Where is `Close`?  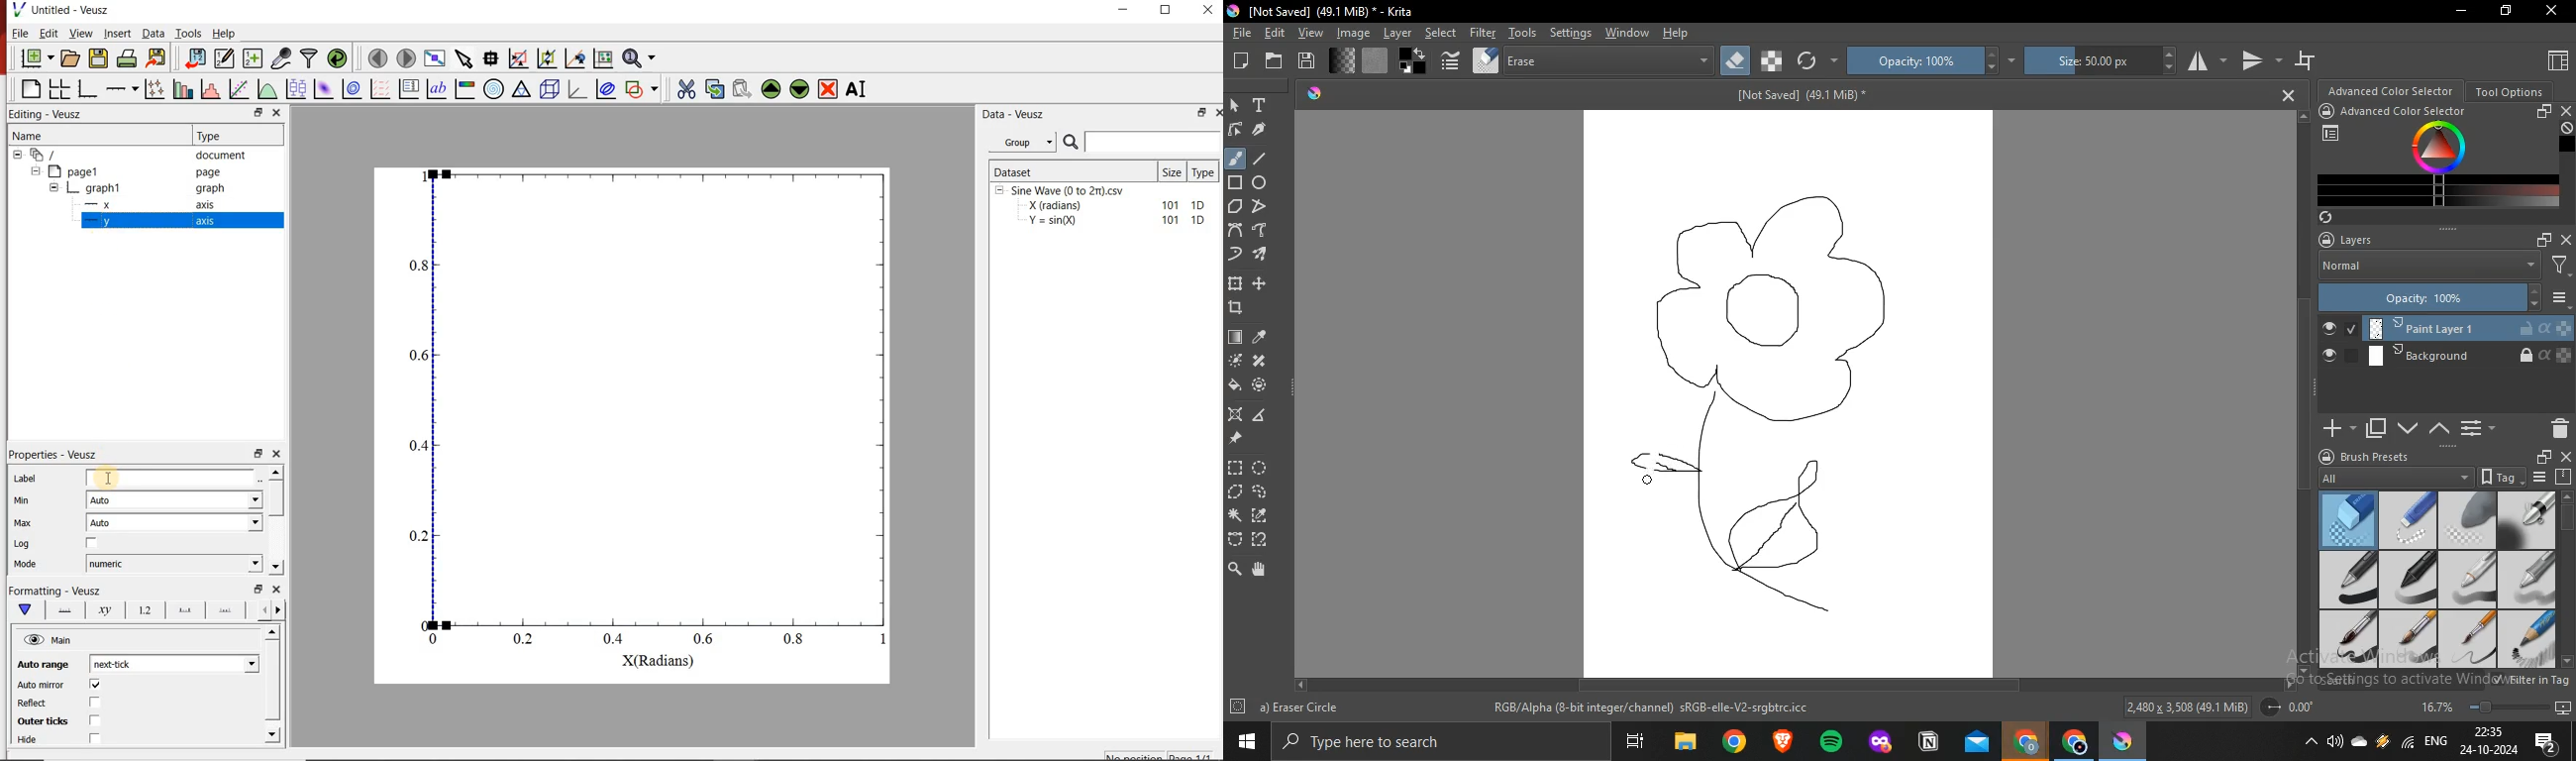
Close is located at coordinates (2283, 94).